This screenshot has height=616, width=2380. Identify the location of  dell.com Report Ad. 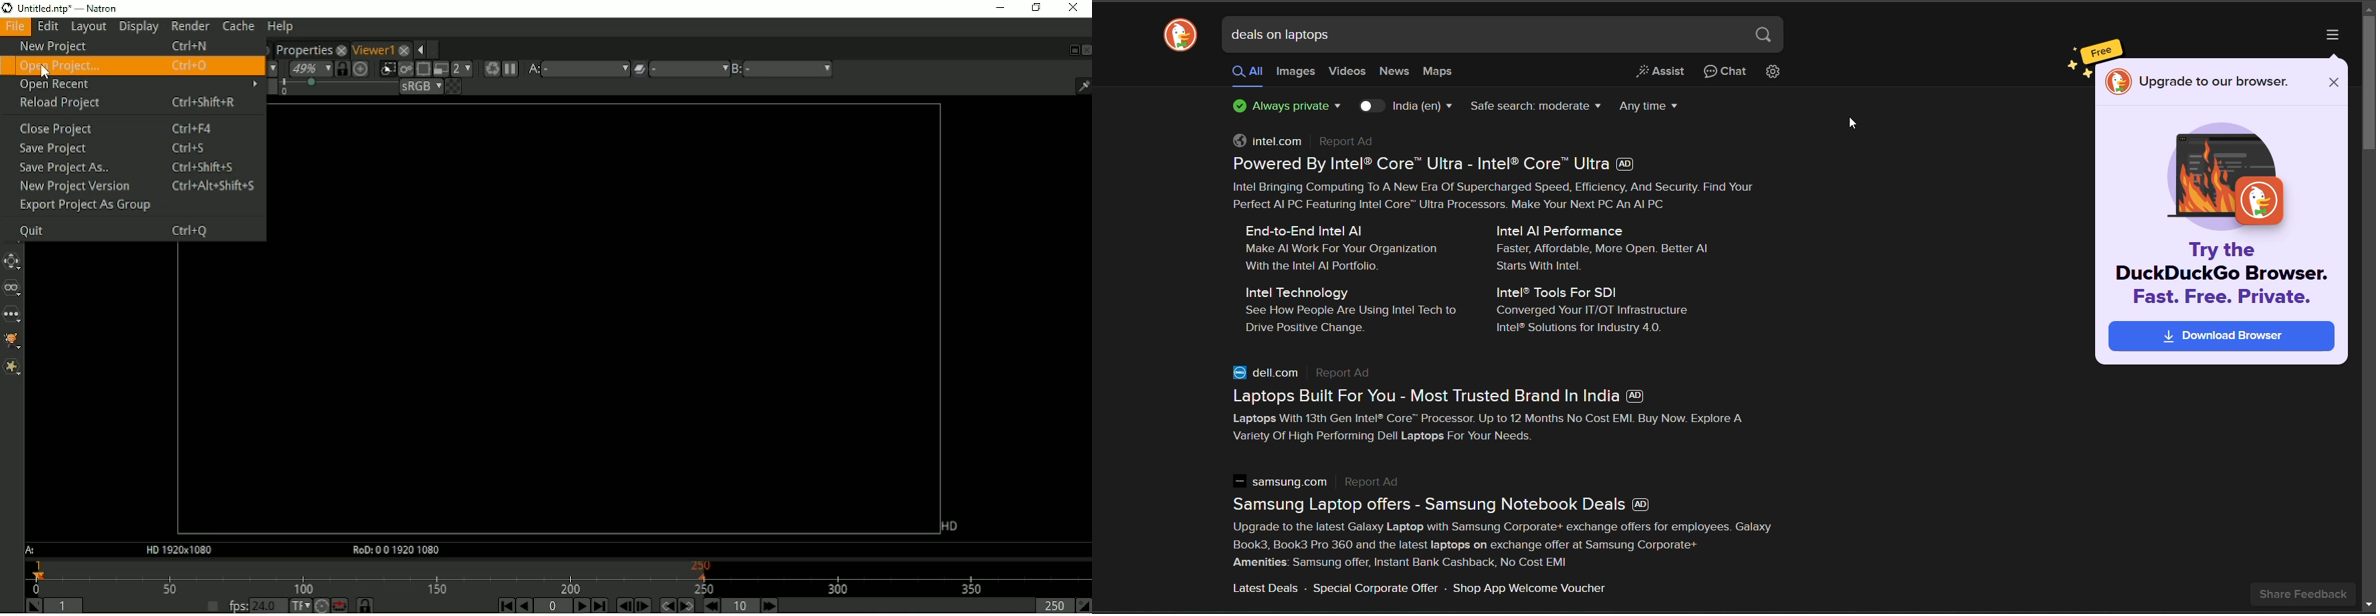
(1307, 373).